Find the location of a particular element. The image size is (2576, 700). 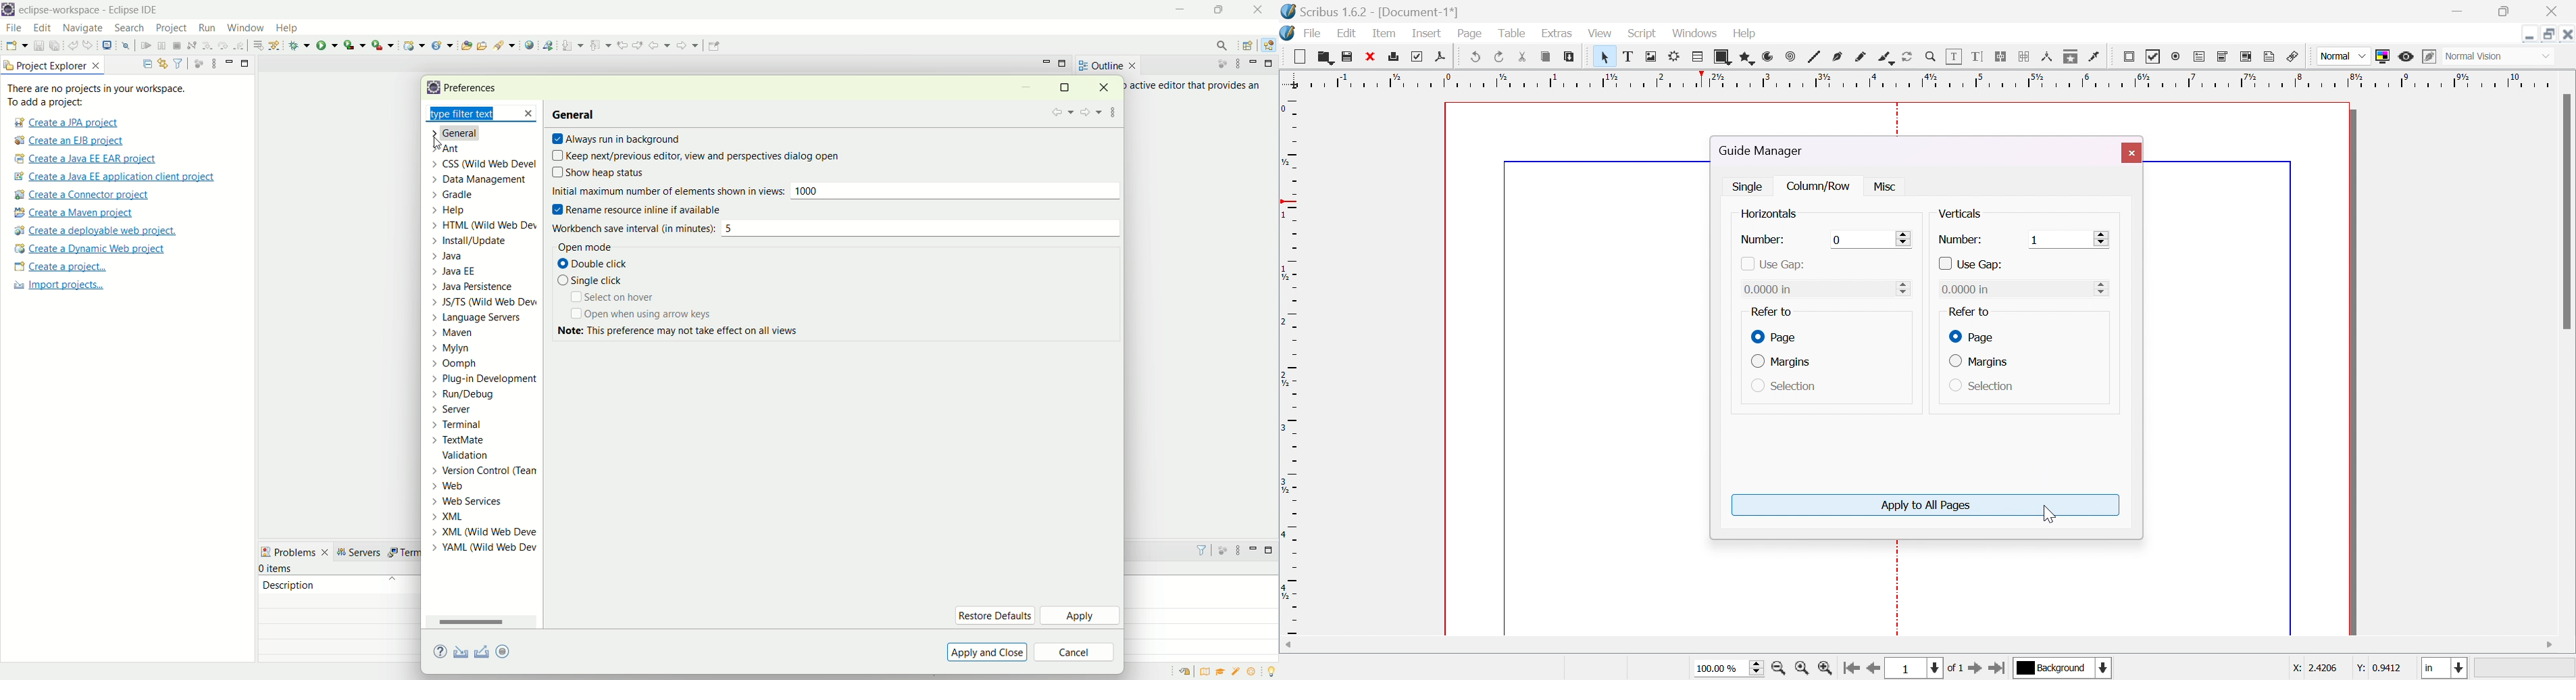

file is located at coordinates (1314, 34).